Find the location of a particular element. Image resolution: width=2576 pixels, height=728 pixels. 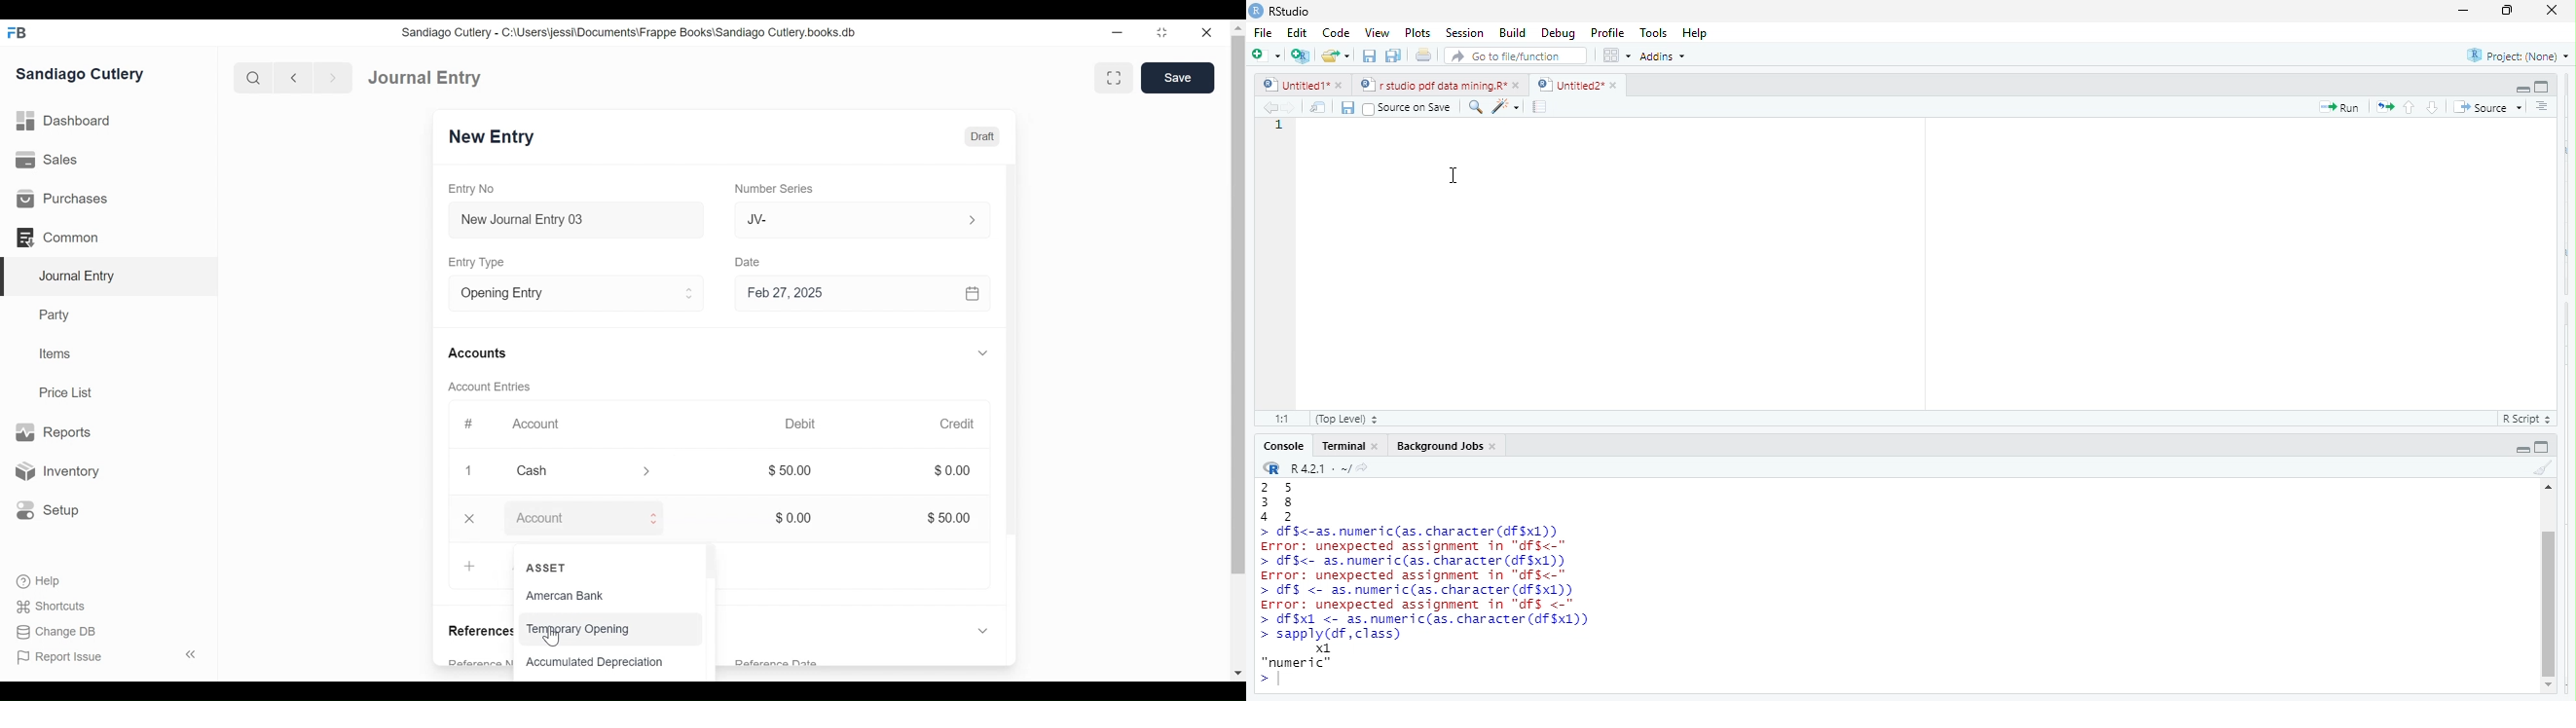

Cursor is located at coordinates (554, 635).